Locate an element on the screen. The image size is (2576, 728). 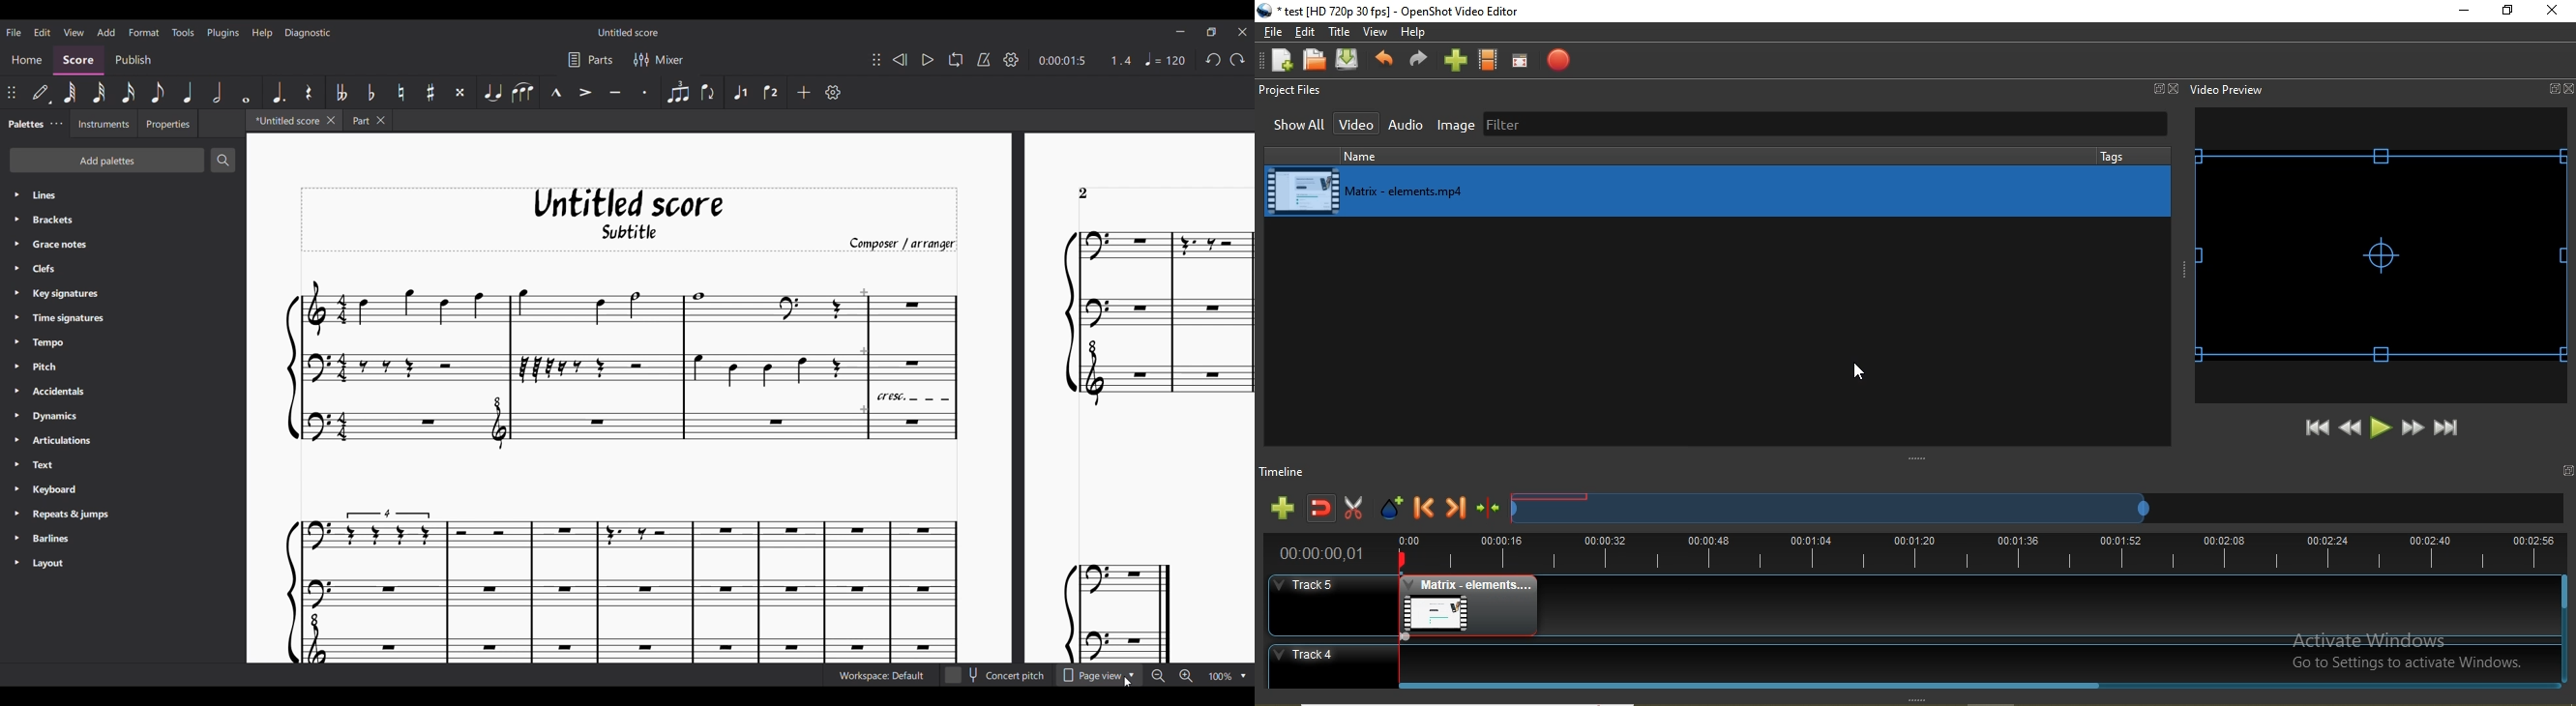
video preview is located at coordinates (2383, 255).